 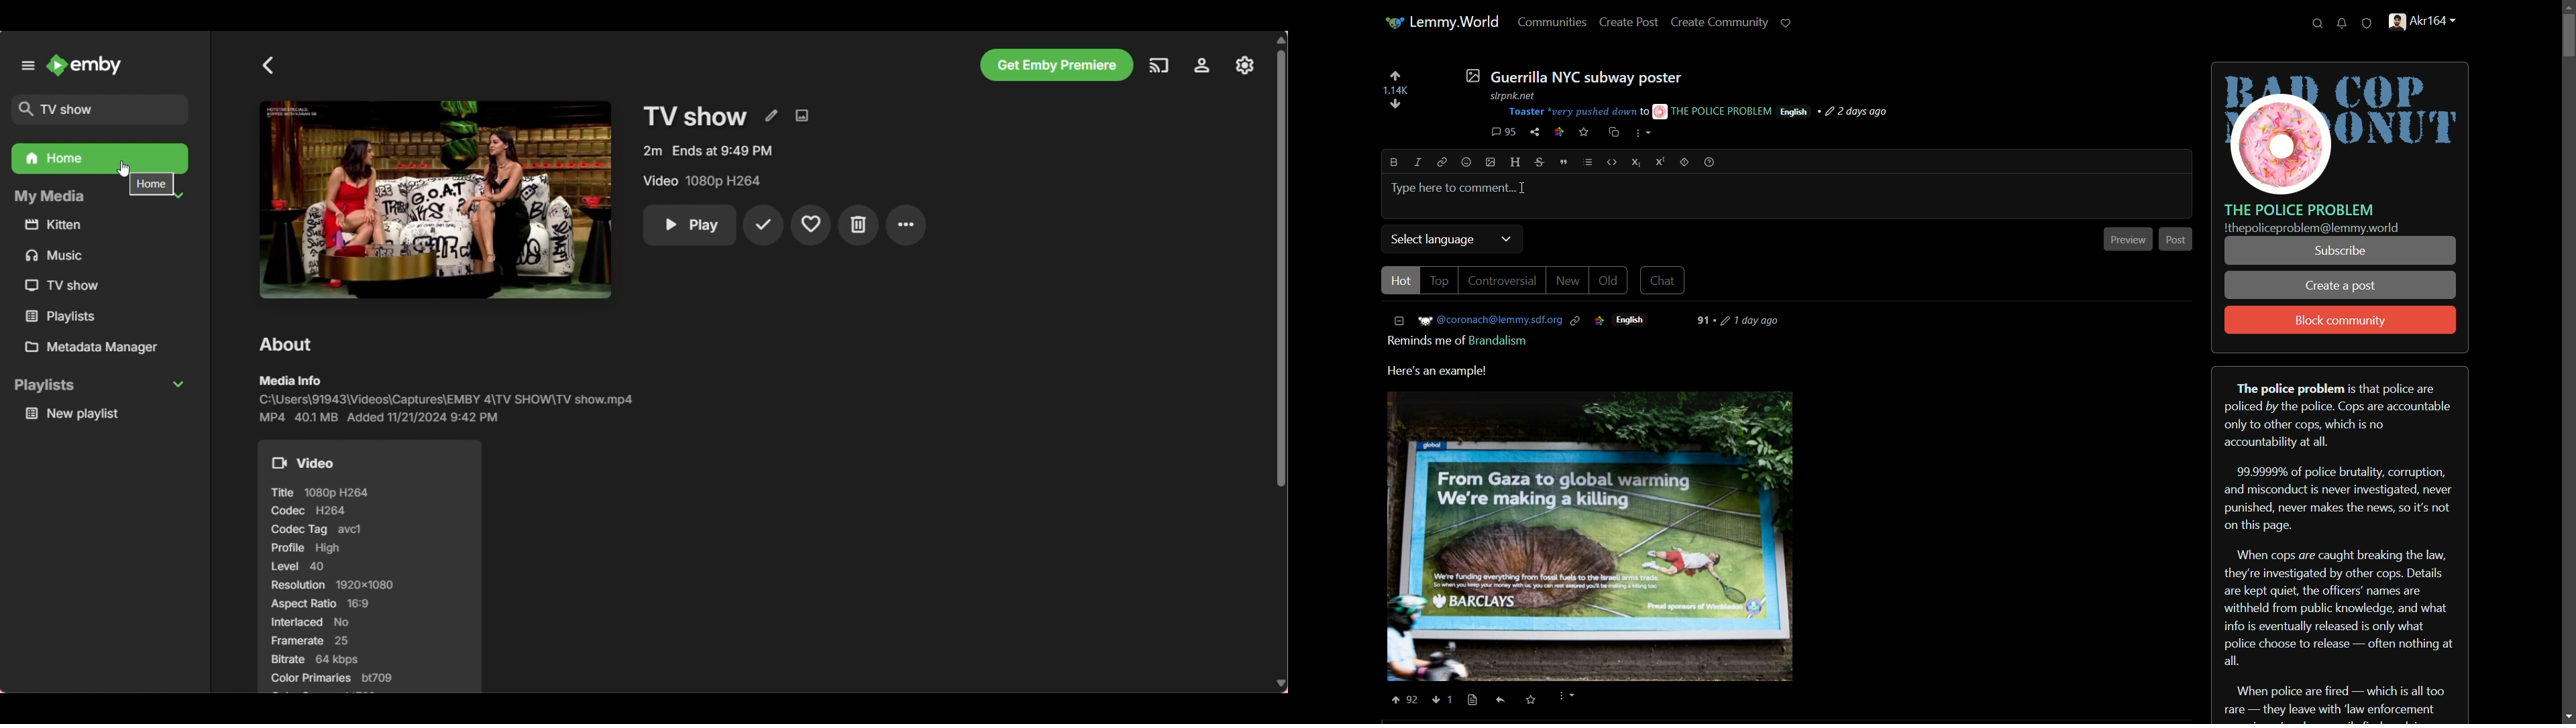 What do you see at coordinates (383, 417) in the screenshot?
I see `MP4 401 MB Added 11/21/2024 9:42 PM` at bounding box center [383, 417].